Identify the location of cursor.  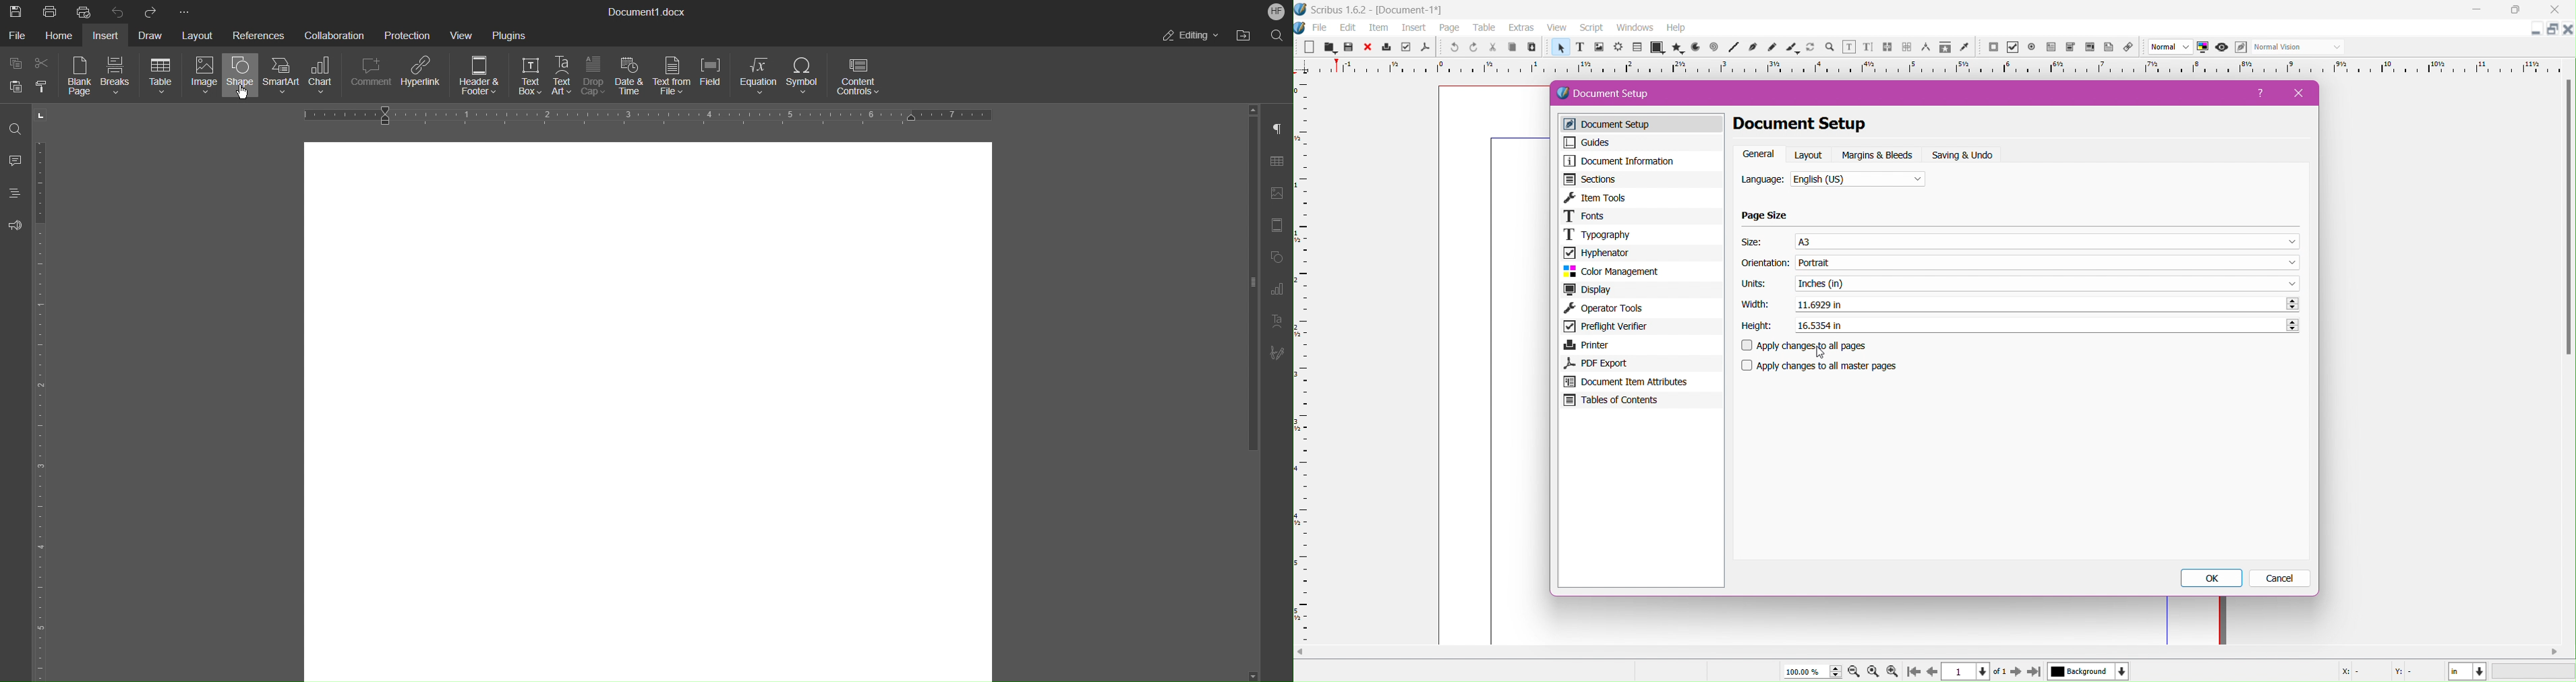
(240, 98).